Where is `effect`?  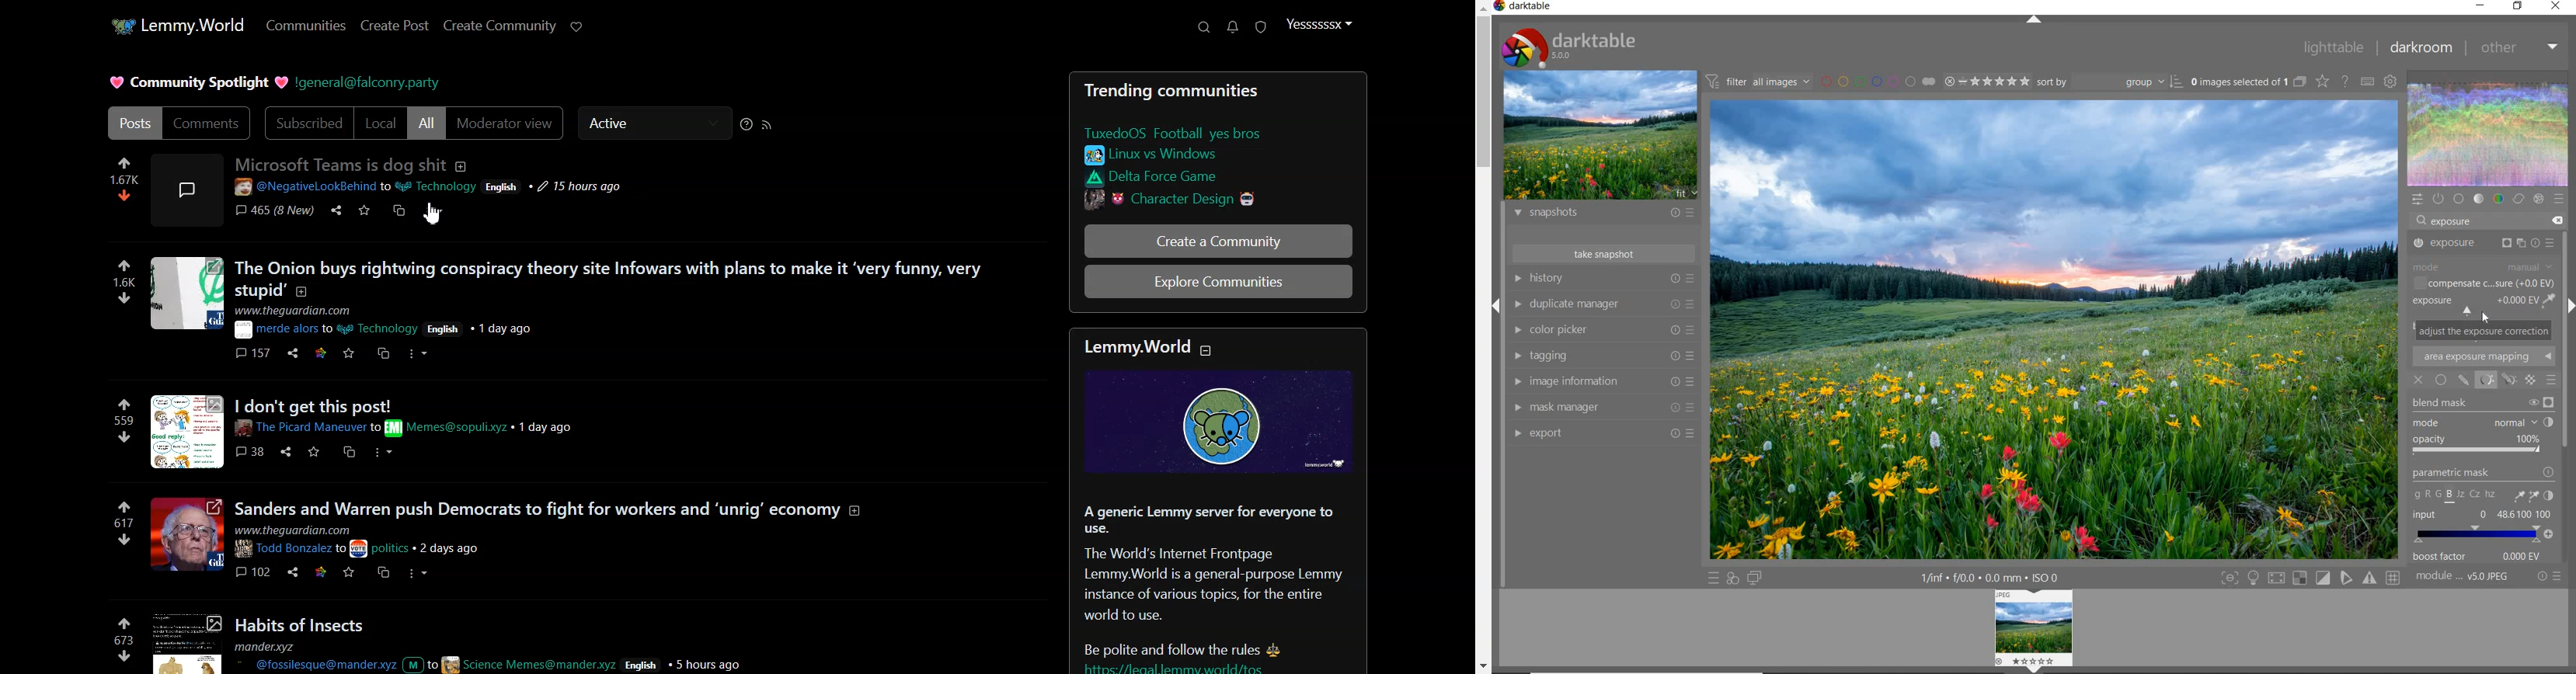
effect is located at coordinates (2539, 200).